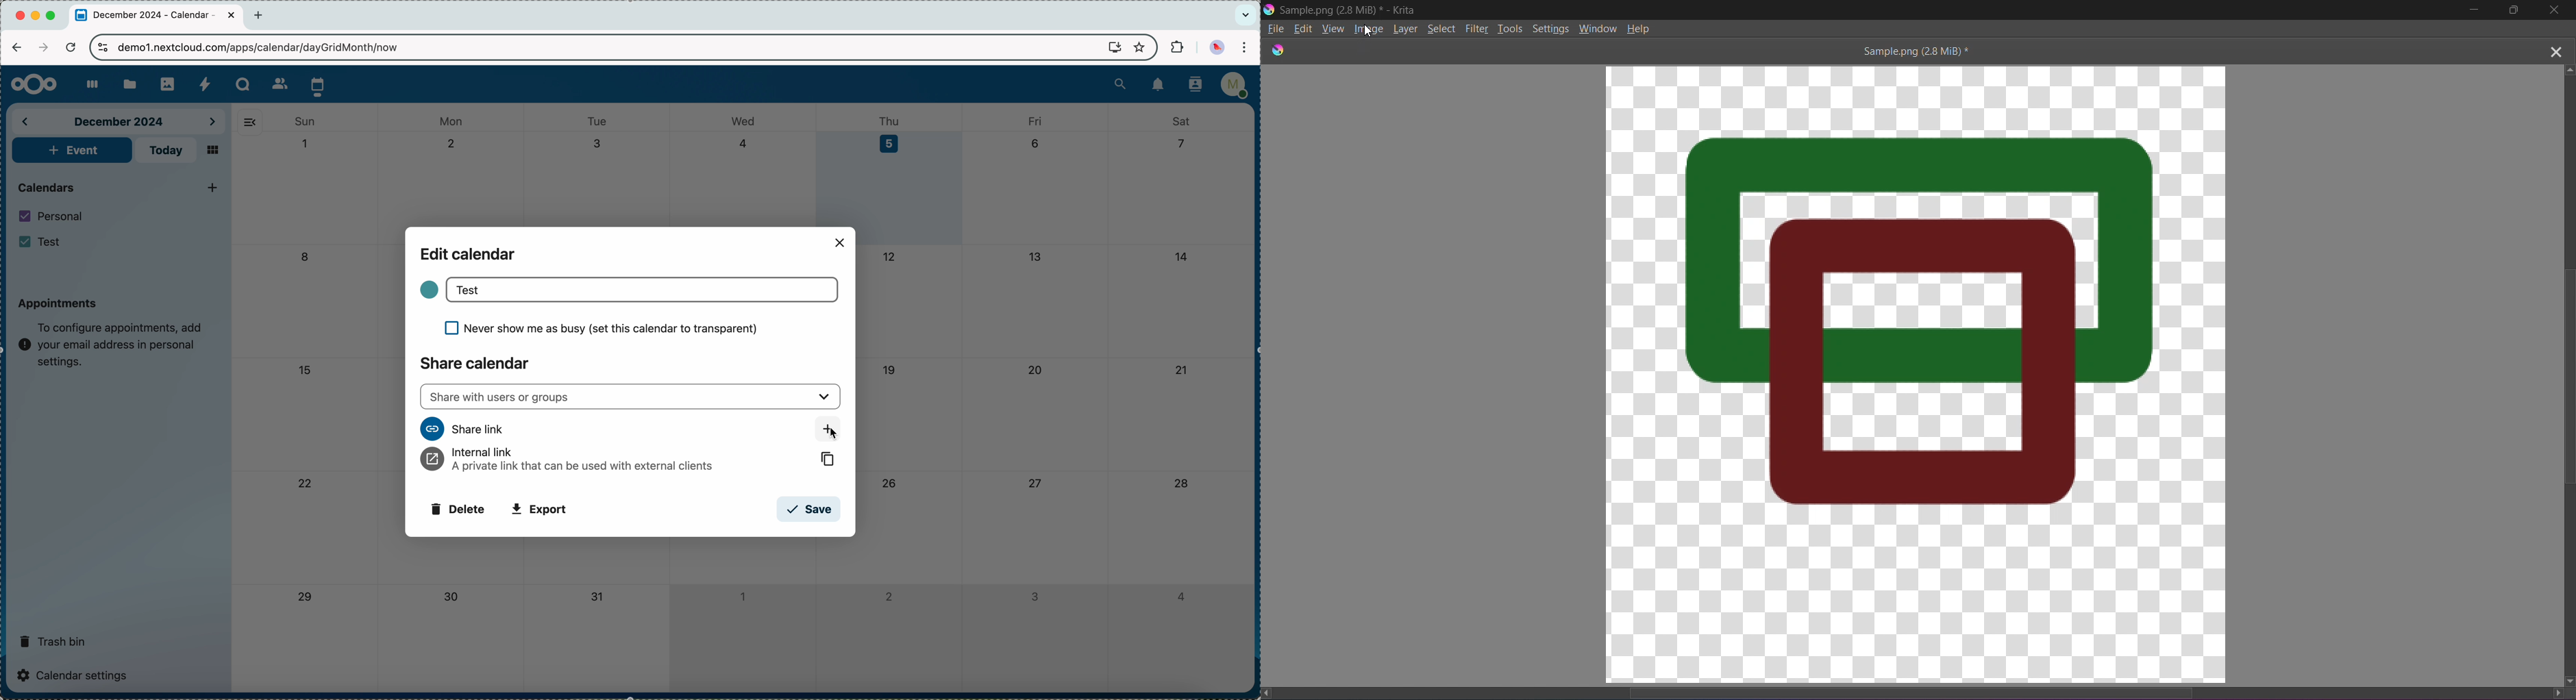 The image size is (2576, 700). Describe the element at coordinates (120, 242) in the screenshot. I see `Test calendar` at that location.